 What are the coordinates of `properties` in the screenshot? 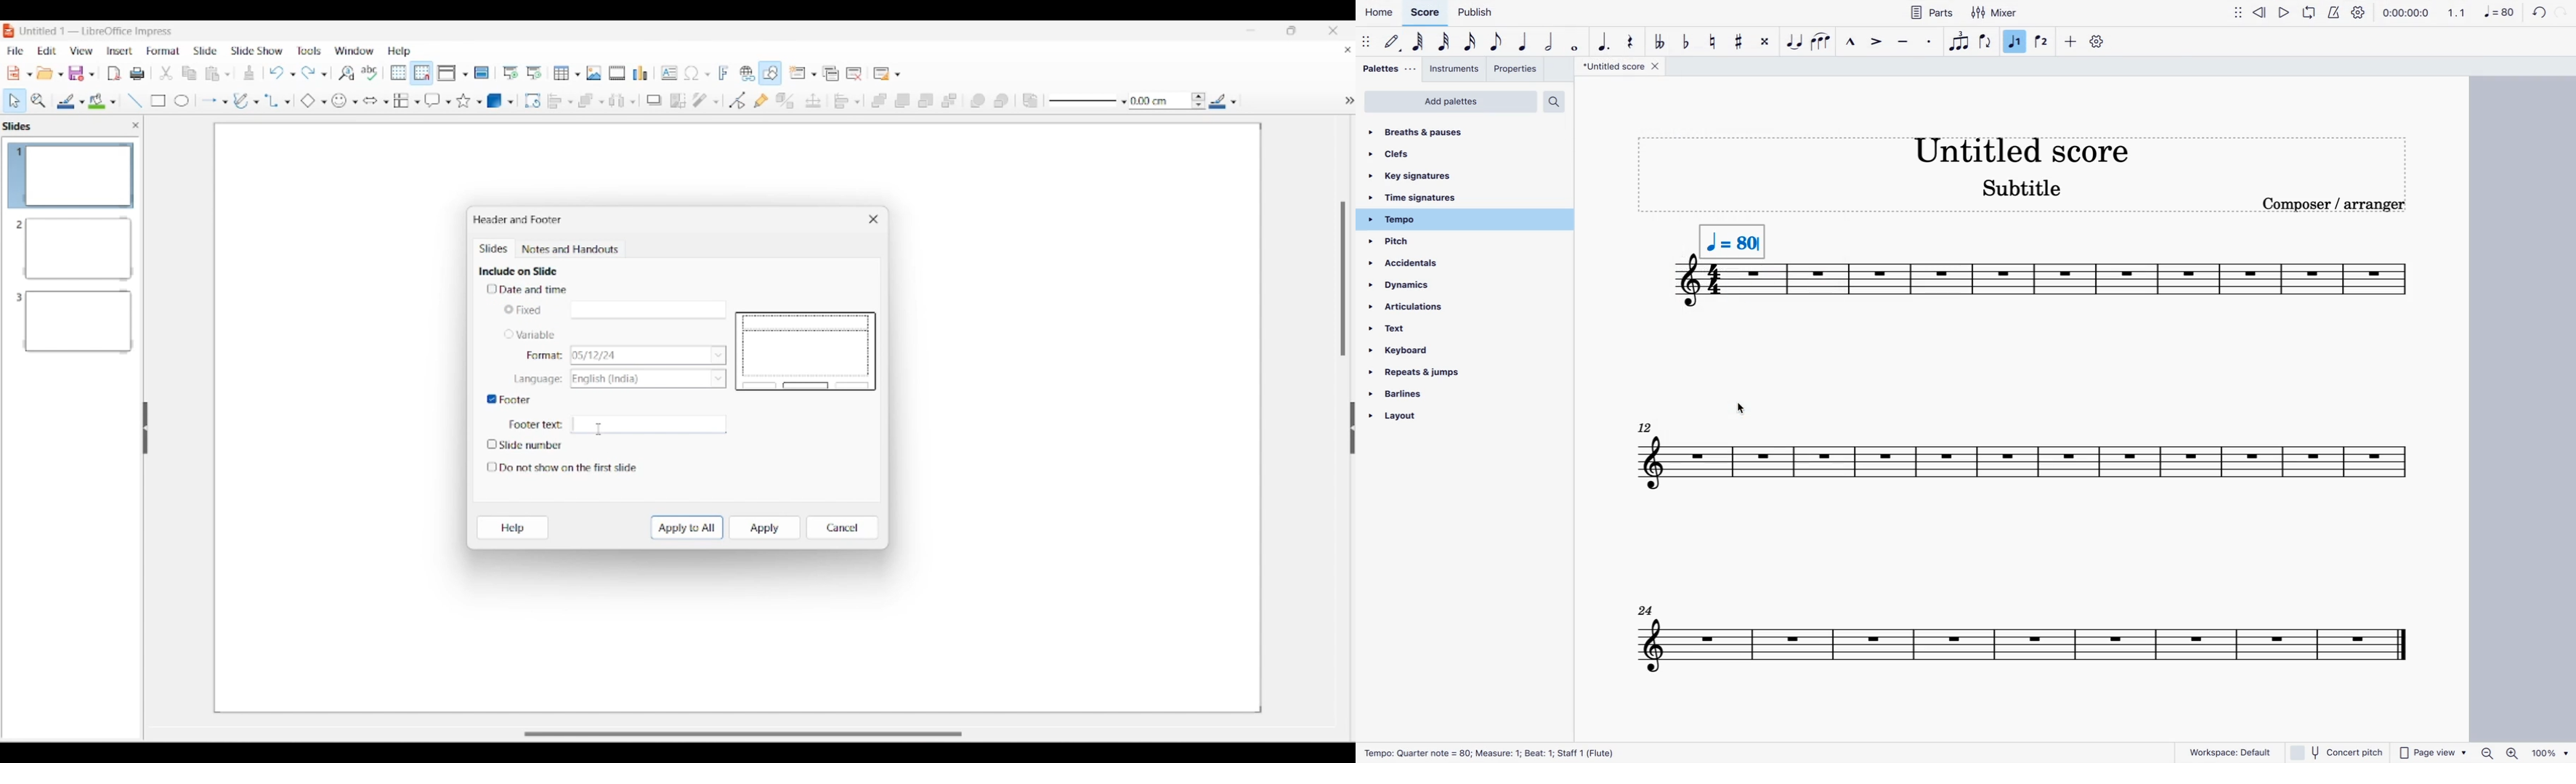 It's located at (1515, 69).